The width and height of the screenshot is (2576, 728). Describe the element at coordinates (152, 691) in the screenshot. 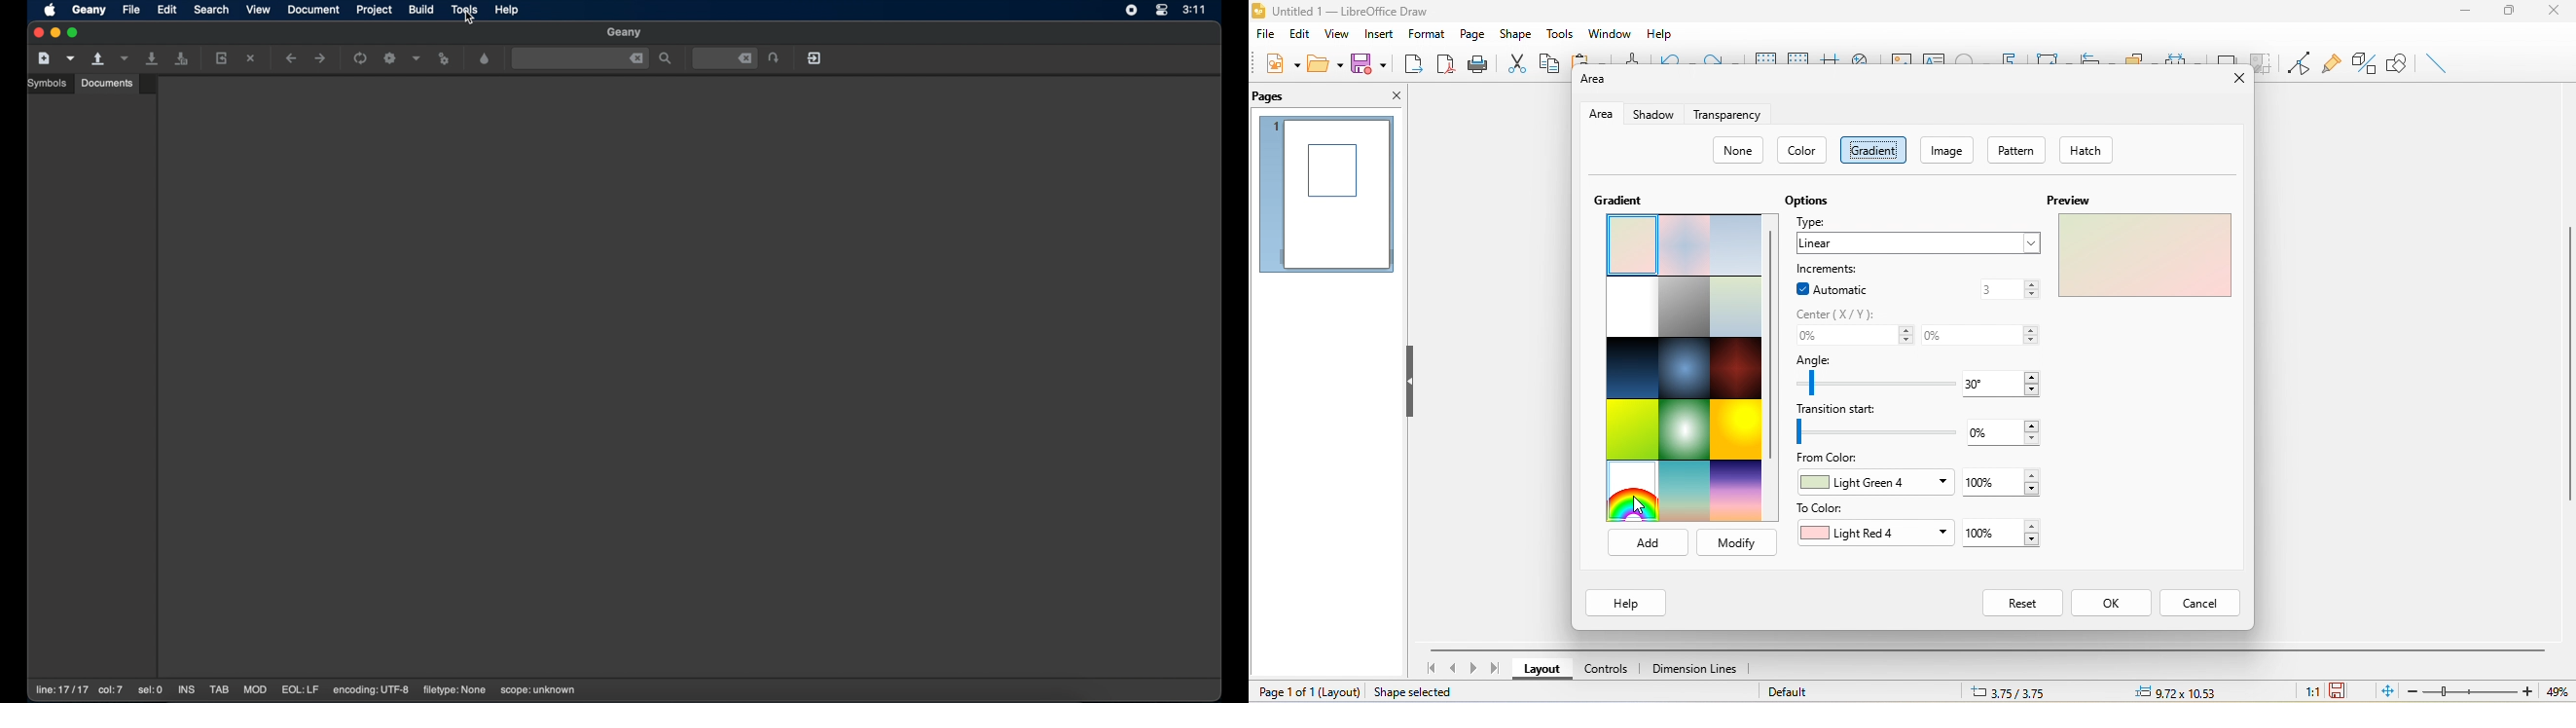

I see `sel:0` at that location.